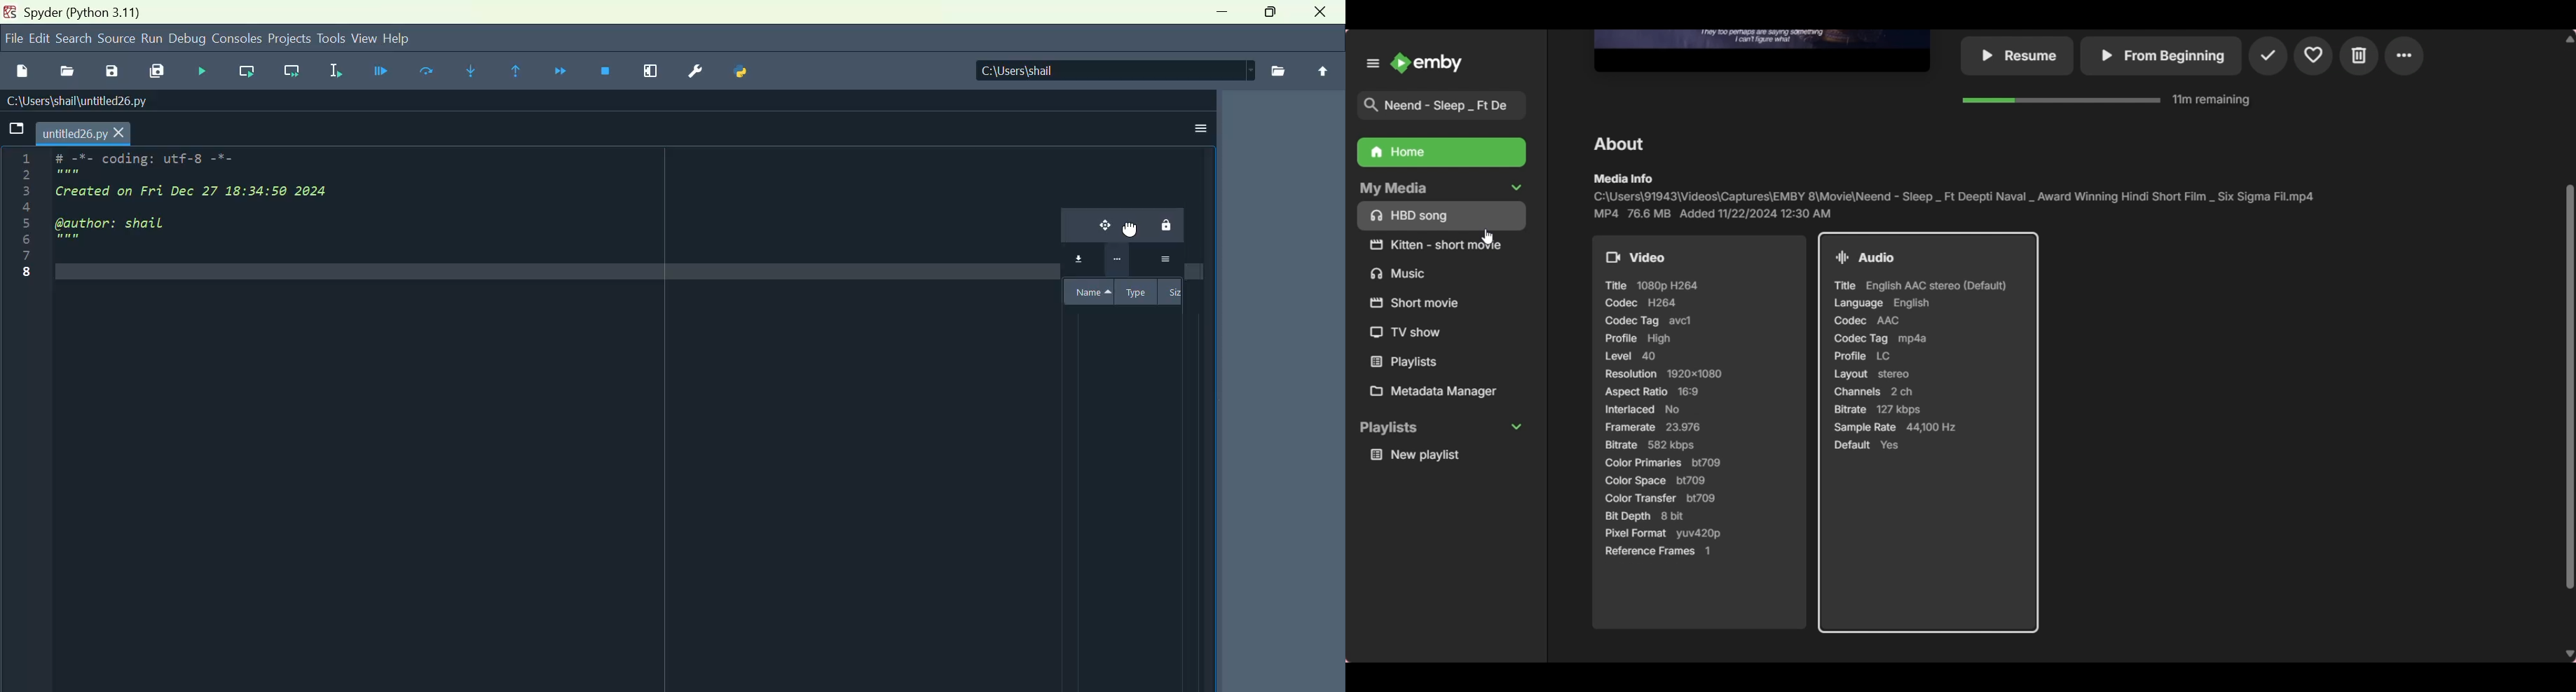 The image size is (2576, 700). I want to click on # -*- coding: utf-8 -*-
Created on Fri Dec 27 18:34:50 2024
@author: shail, so click(224, 207).